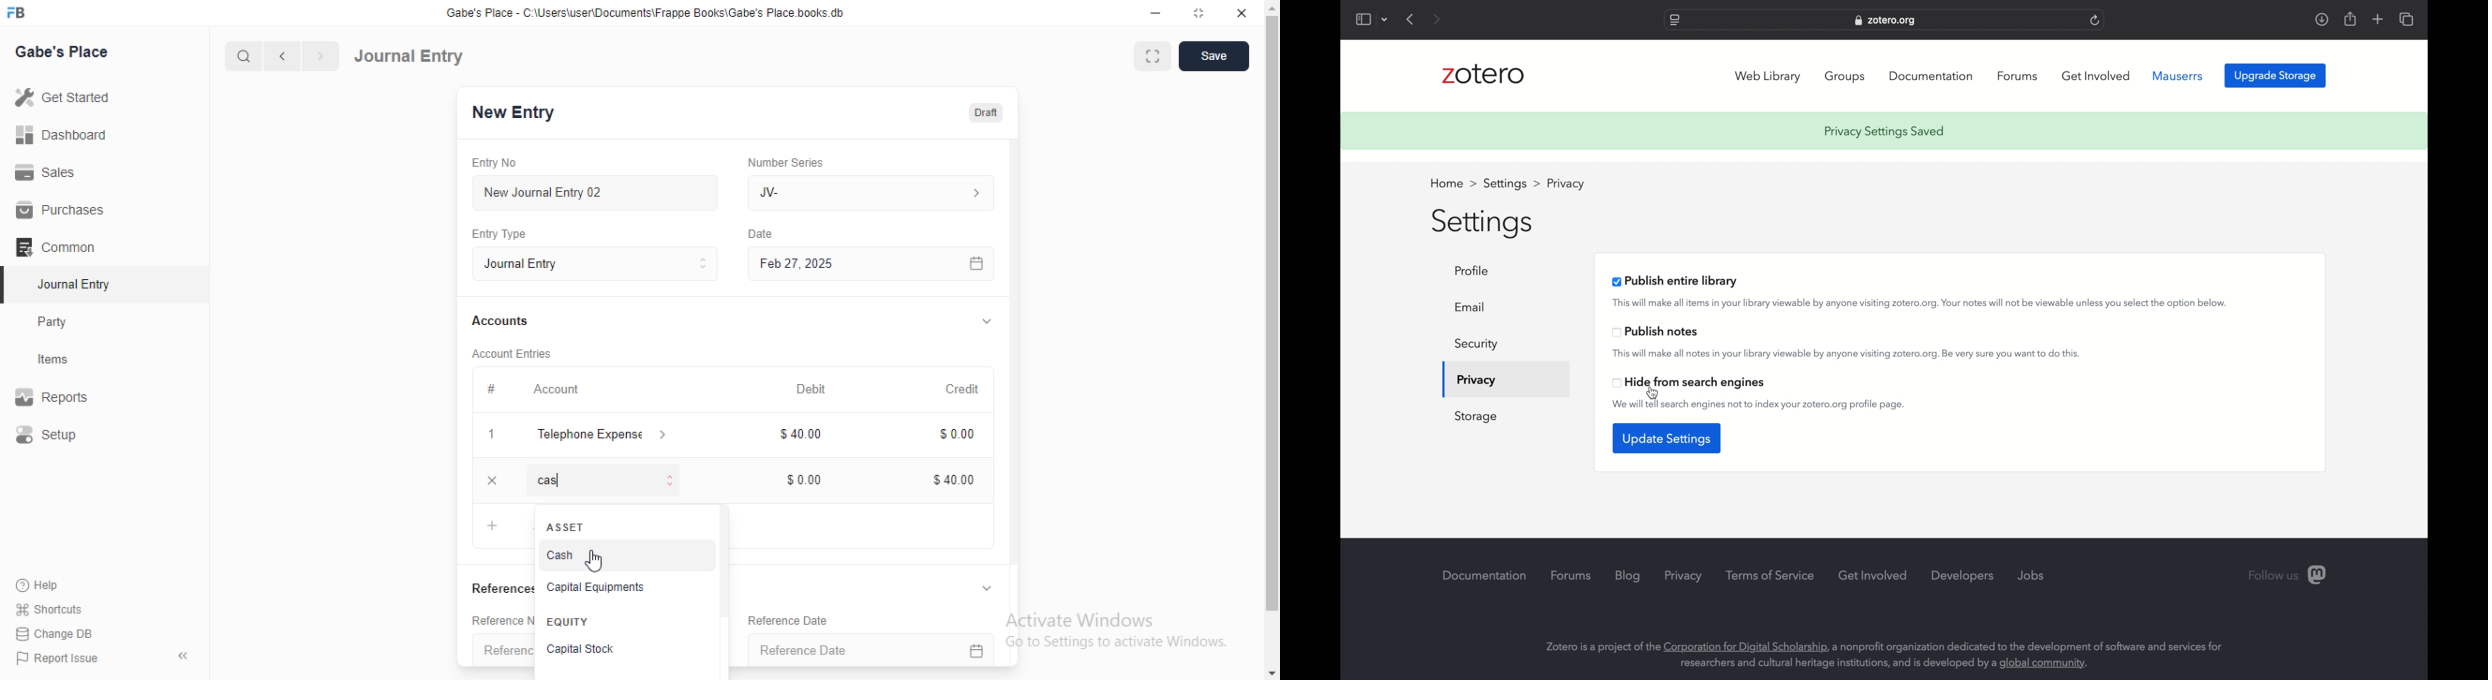  Describe the element at coordinates (1362, 19) in the screenshot. I see `show sidebar` at that location.